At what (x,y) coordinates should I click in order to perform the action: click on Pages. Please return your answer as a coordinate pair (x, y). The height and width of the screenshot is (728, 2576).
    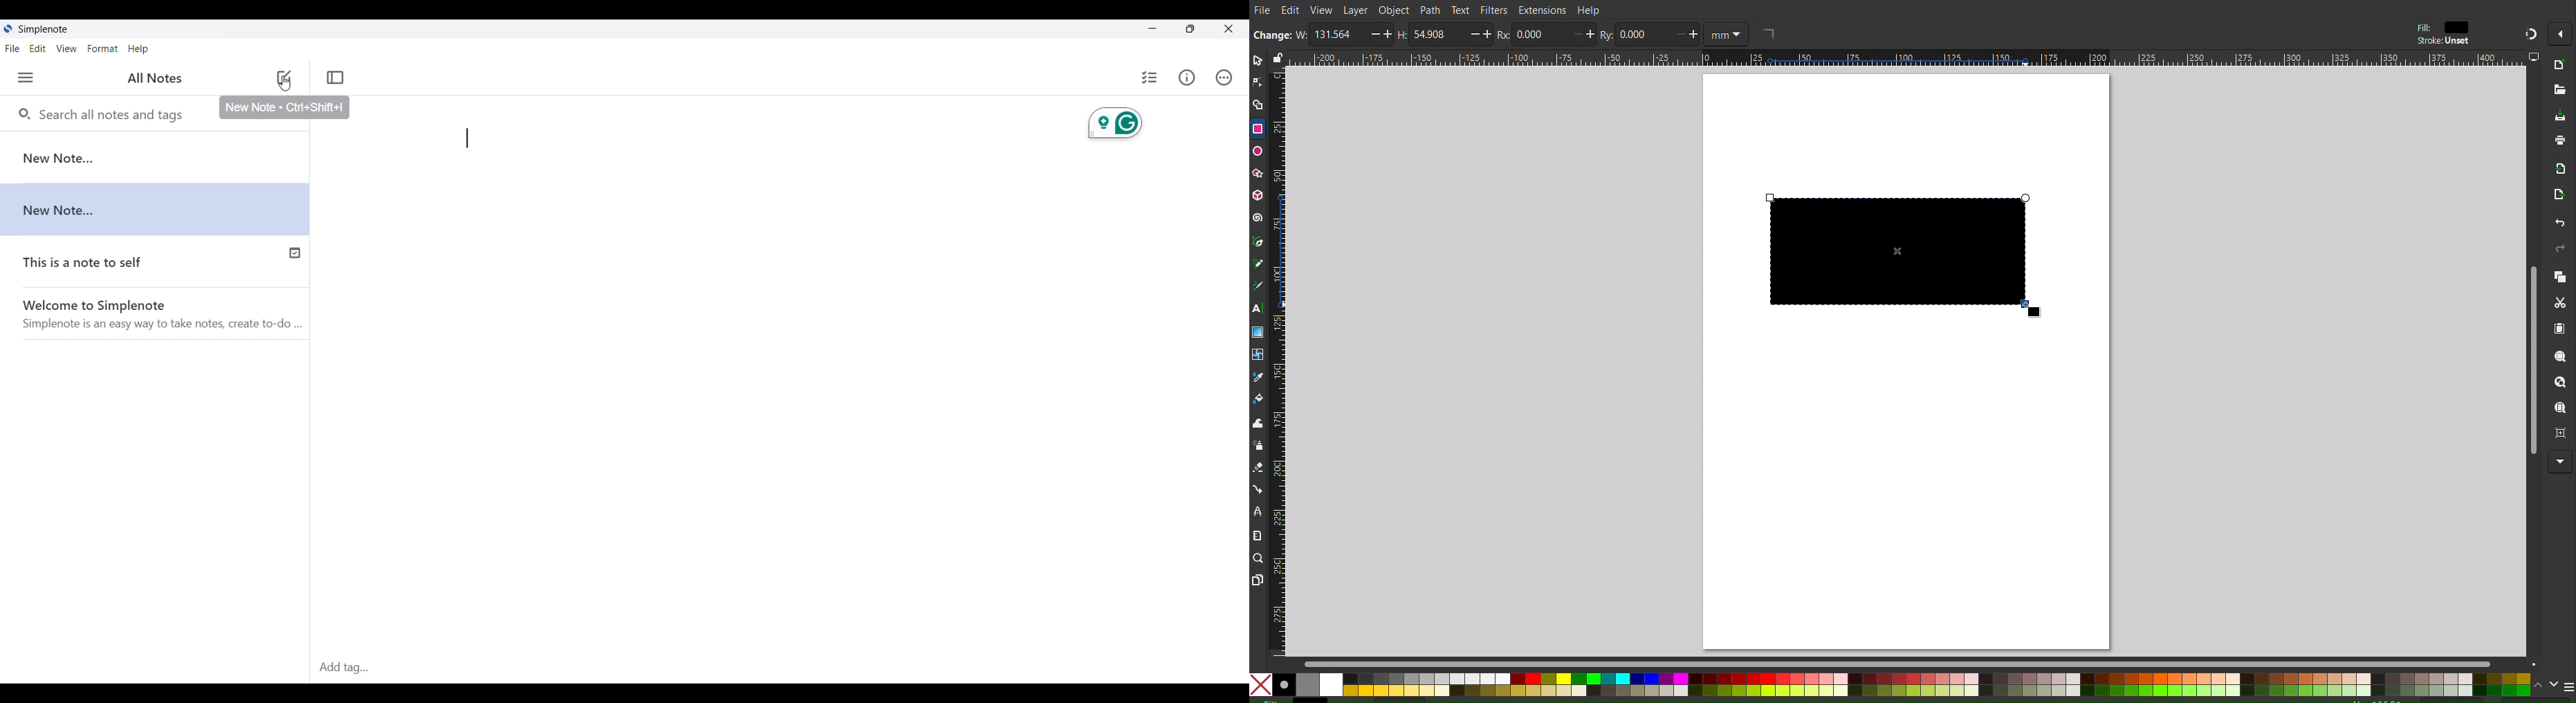
    Looking at the image, I should click on (1258, 579).